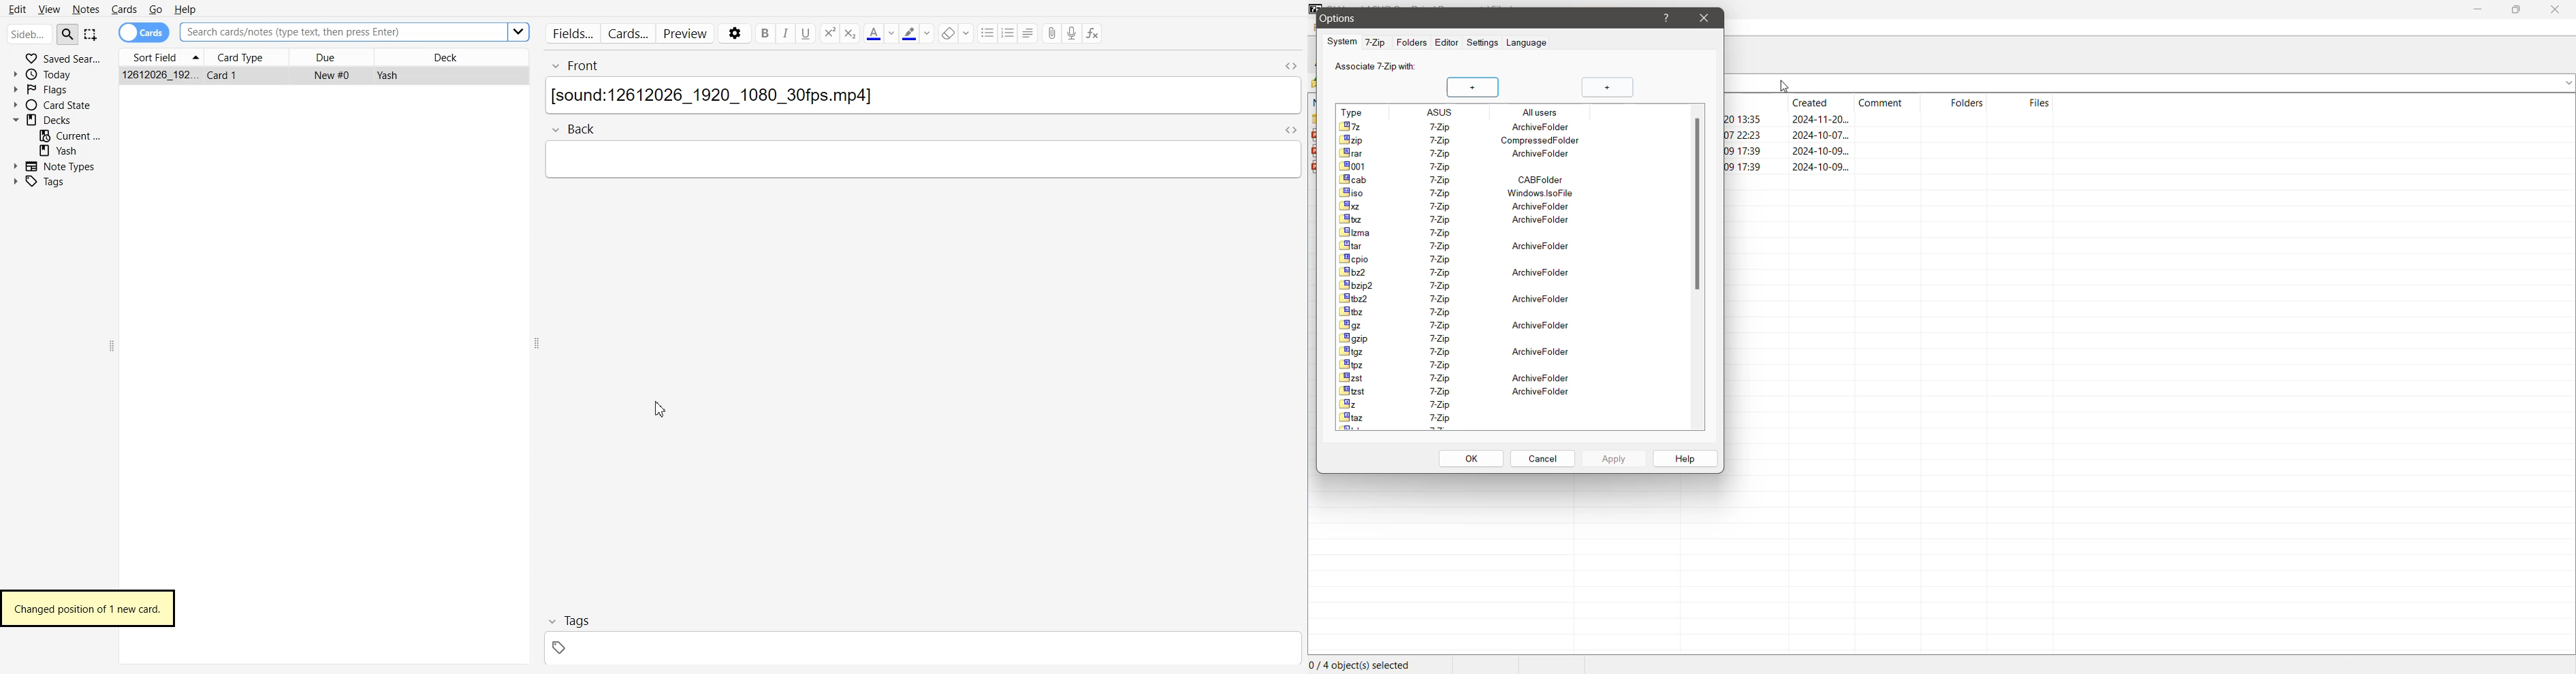  I want to click on Apply, so click(1613, 459).